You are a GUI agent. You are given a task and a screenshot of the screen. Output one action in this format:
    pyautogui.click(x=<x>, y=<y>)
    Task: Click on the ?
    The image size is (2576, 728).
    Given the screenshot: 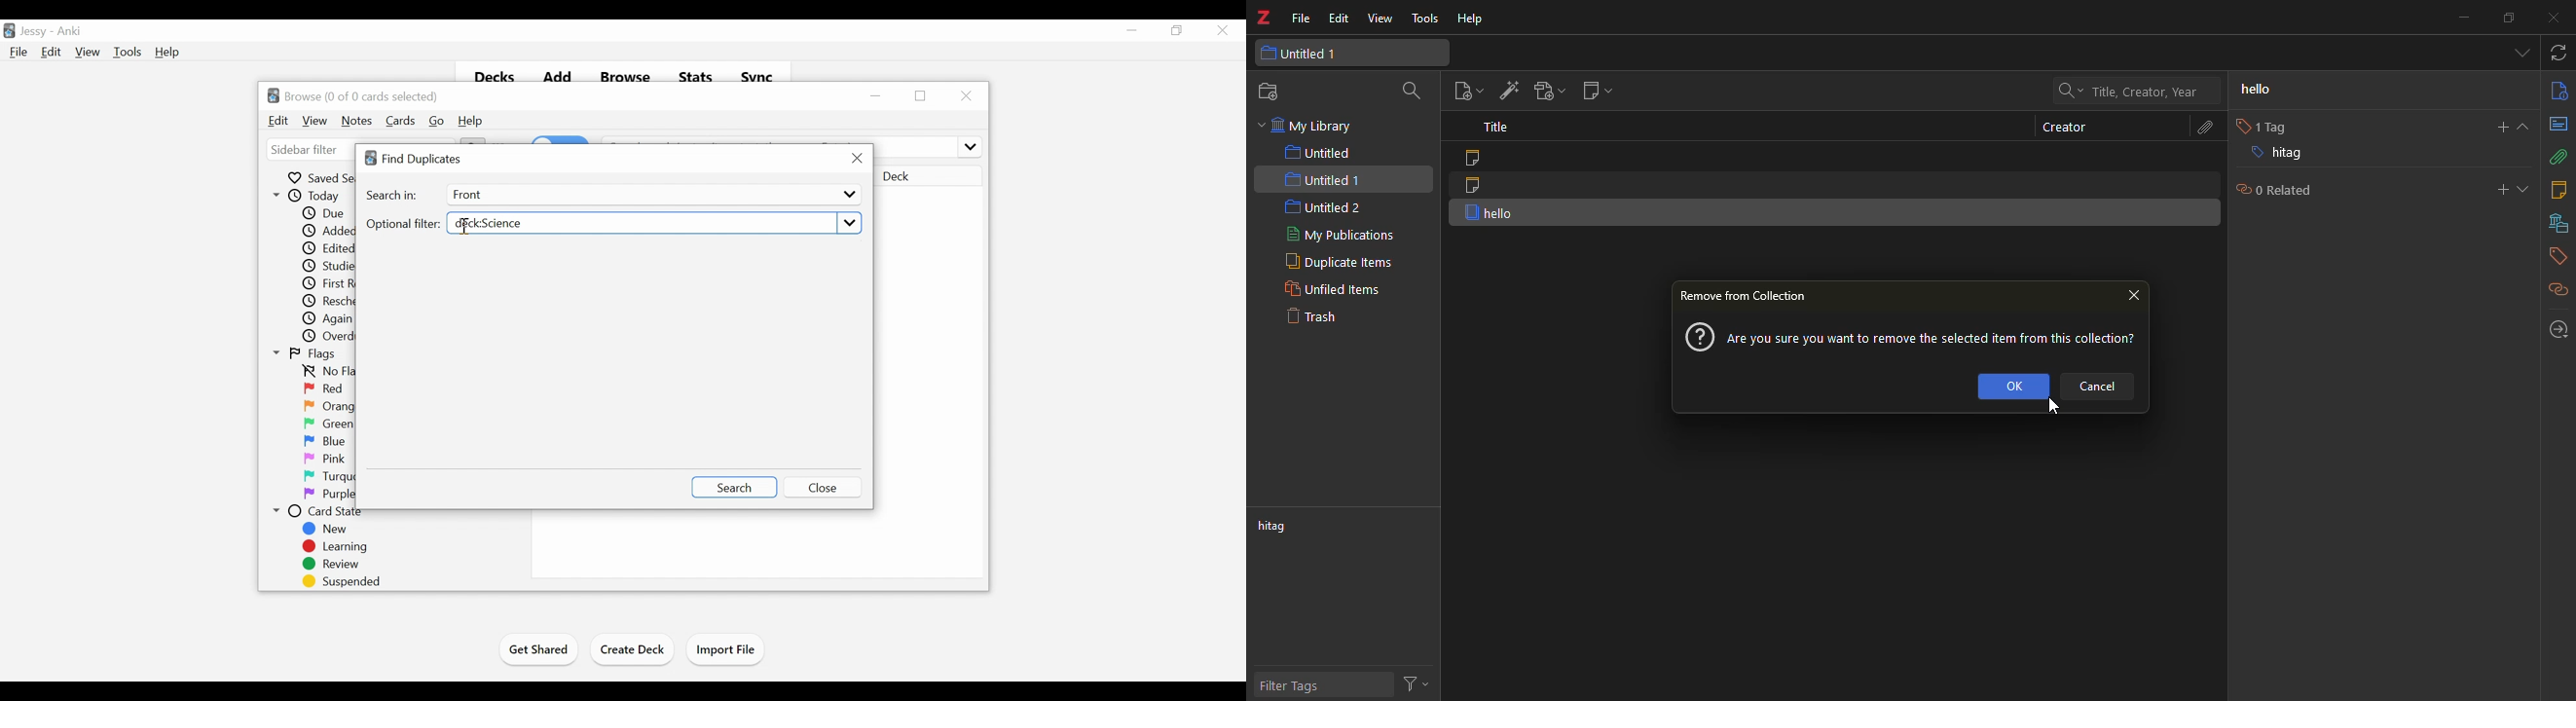 What is the action you would take?
    pyautogui.click(x=1698, y=337)
    